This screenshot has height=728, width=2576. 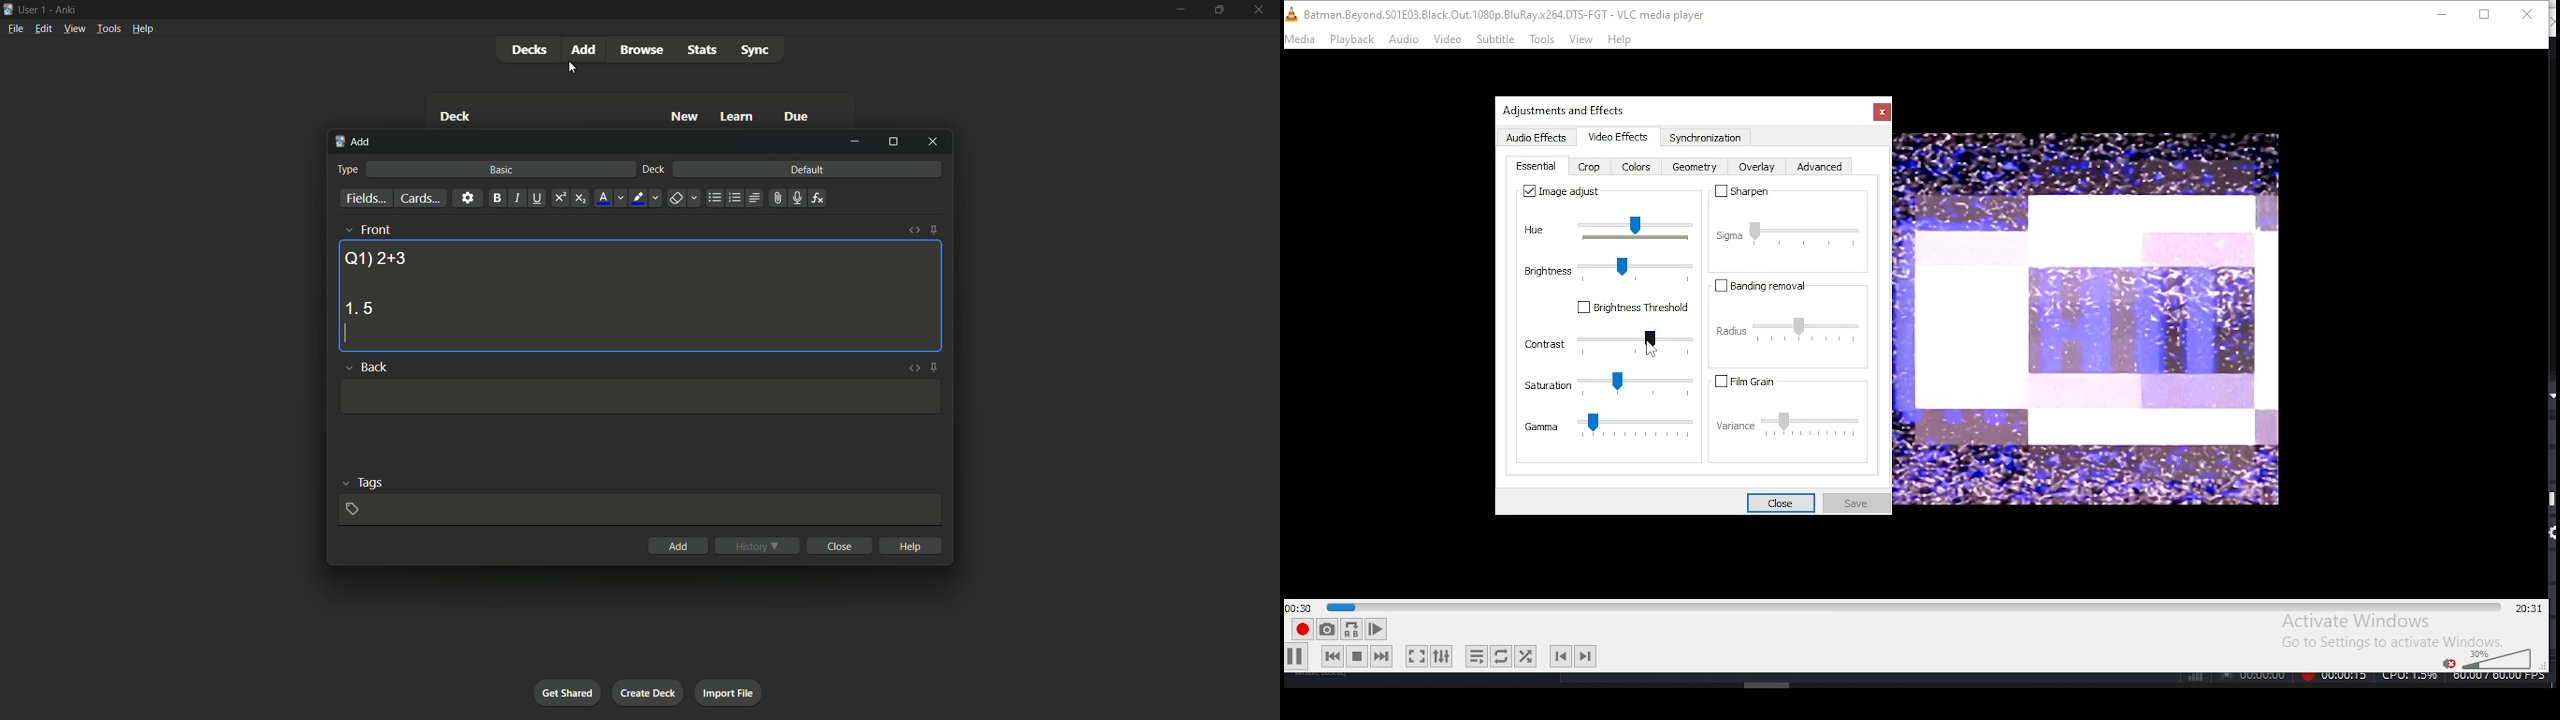 I want to click on sharpen on/off, so click(x=1740, y=191).